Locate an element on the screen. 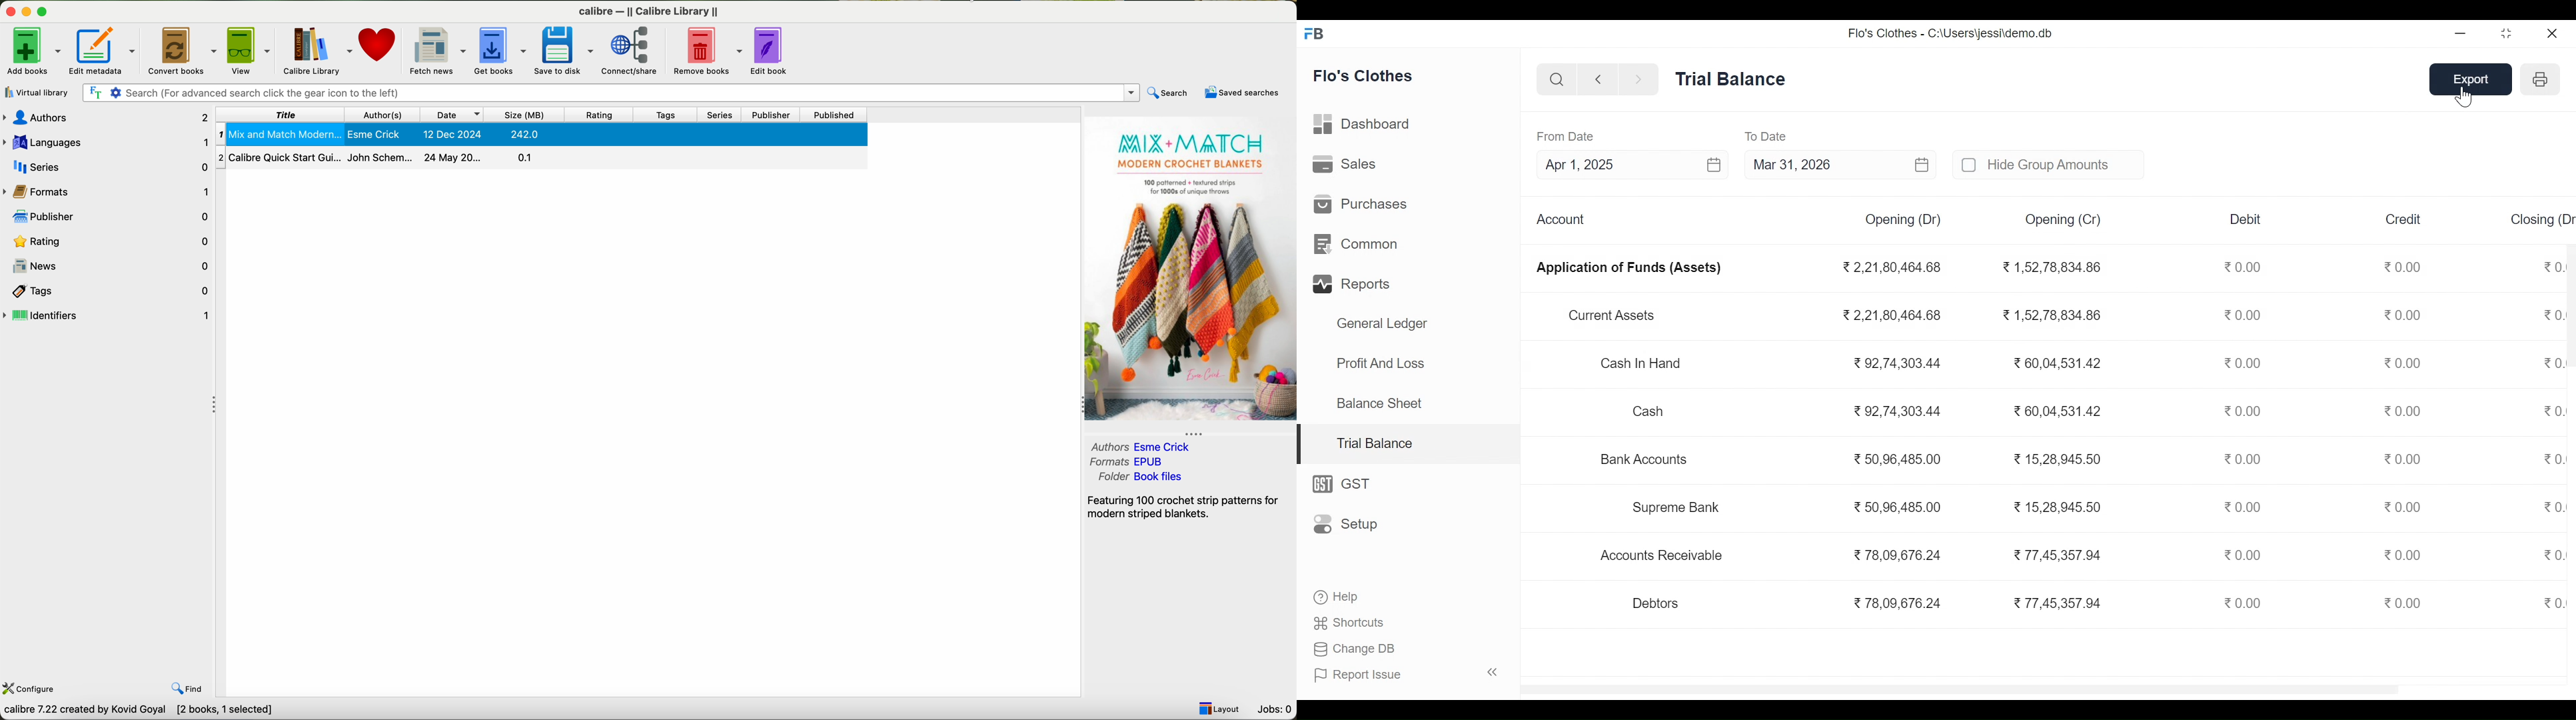  1,52,78,834.86 is located at coordinates (2052, 315).